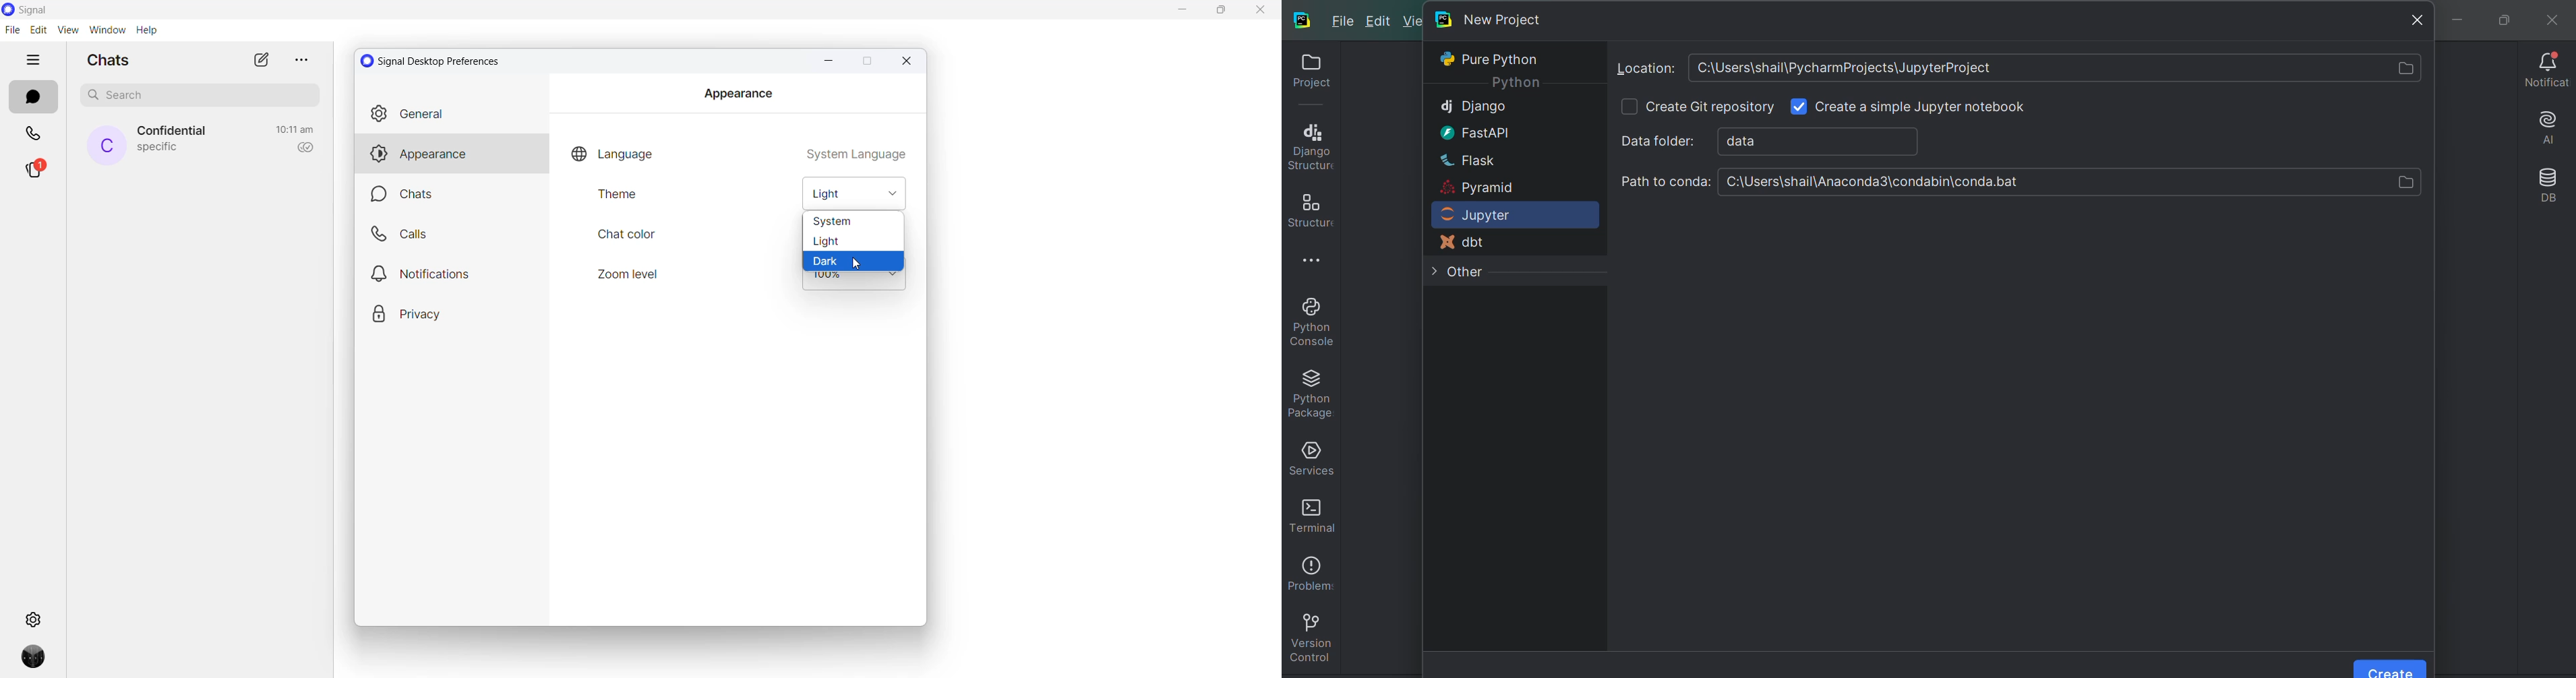  I want to click on minimize, so click(826, 61).